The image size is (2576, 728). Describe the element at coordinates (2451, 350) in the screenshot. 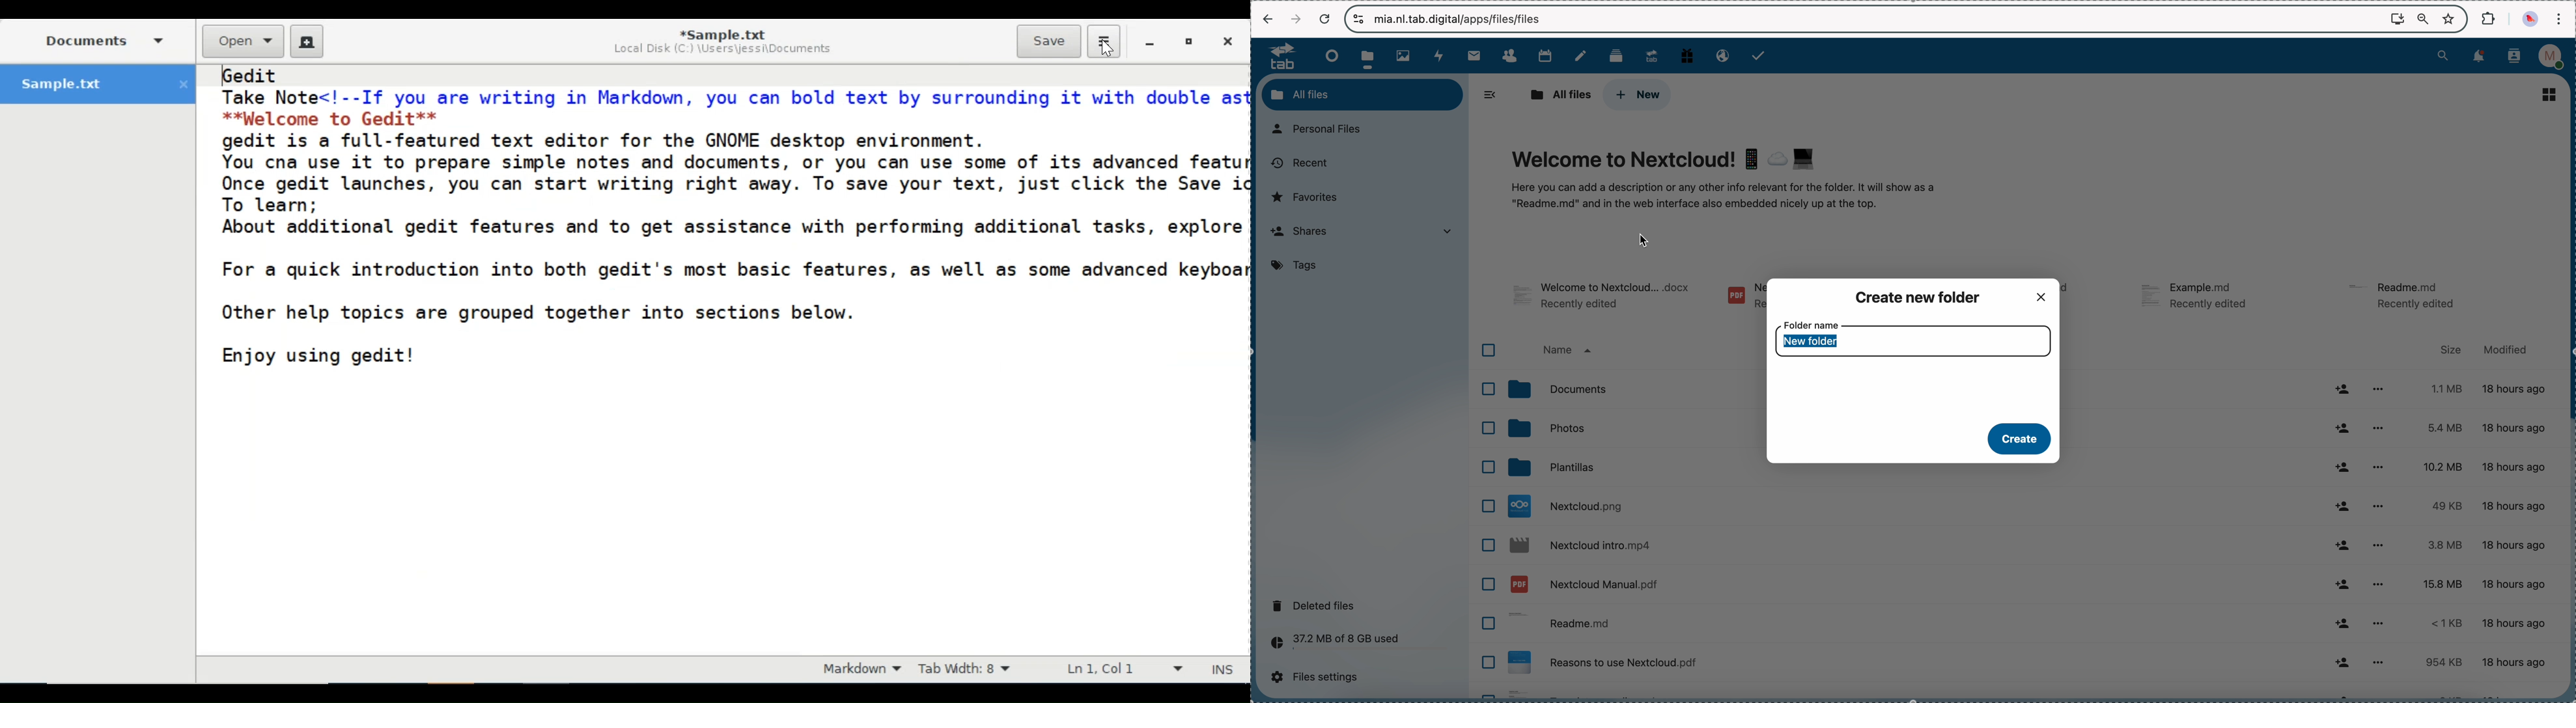

I see `size` at that location.